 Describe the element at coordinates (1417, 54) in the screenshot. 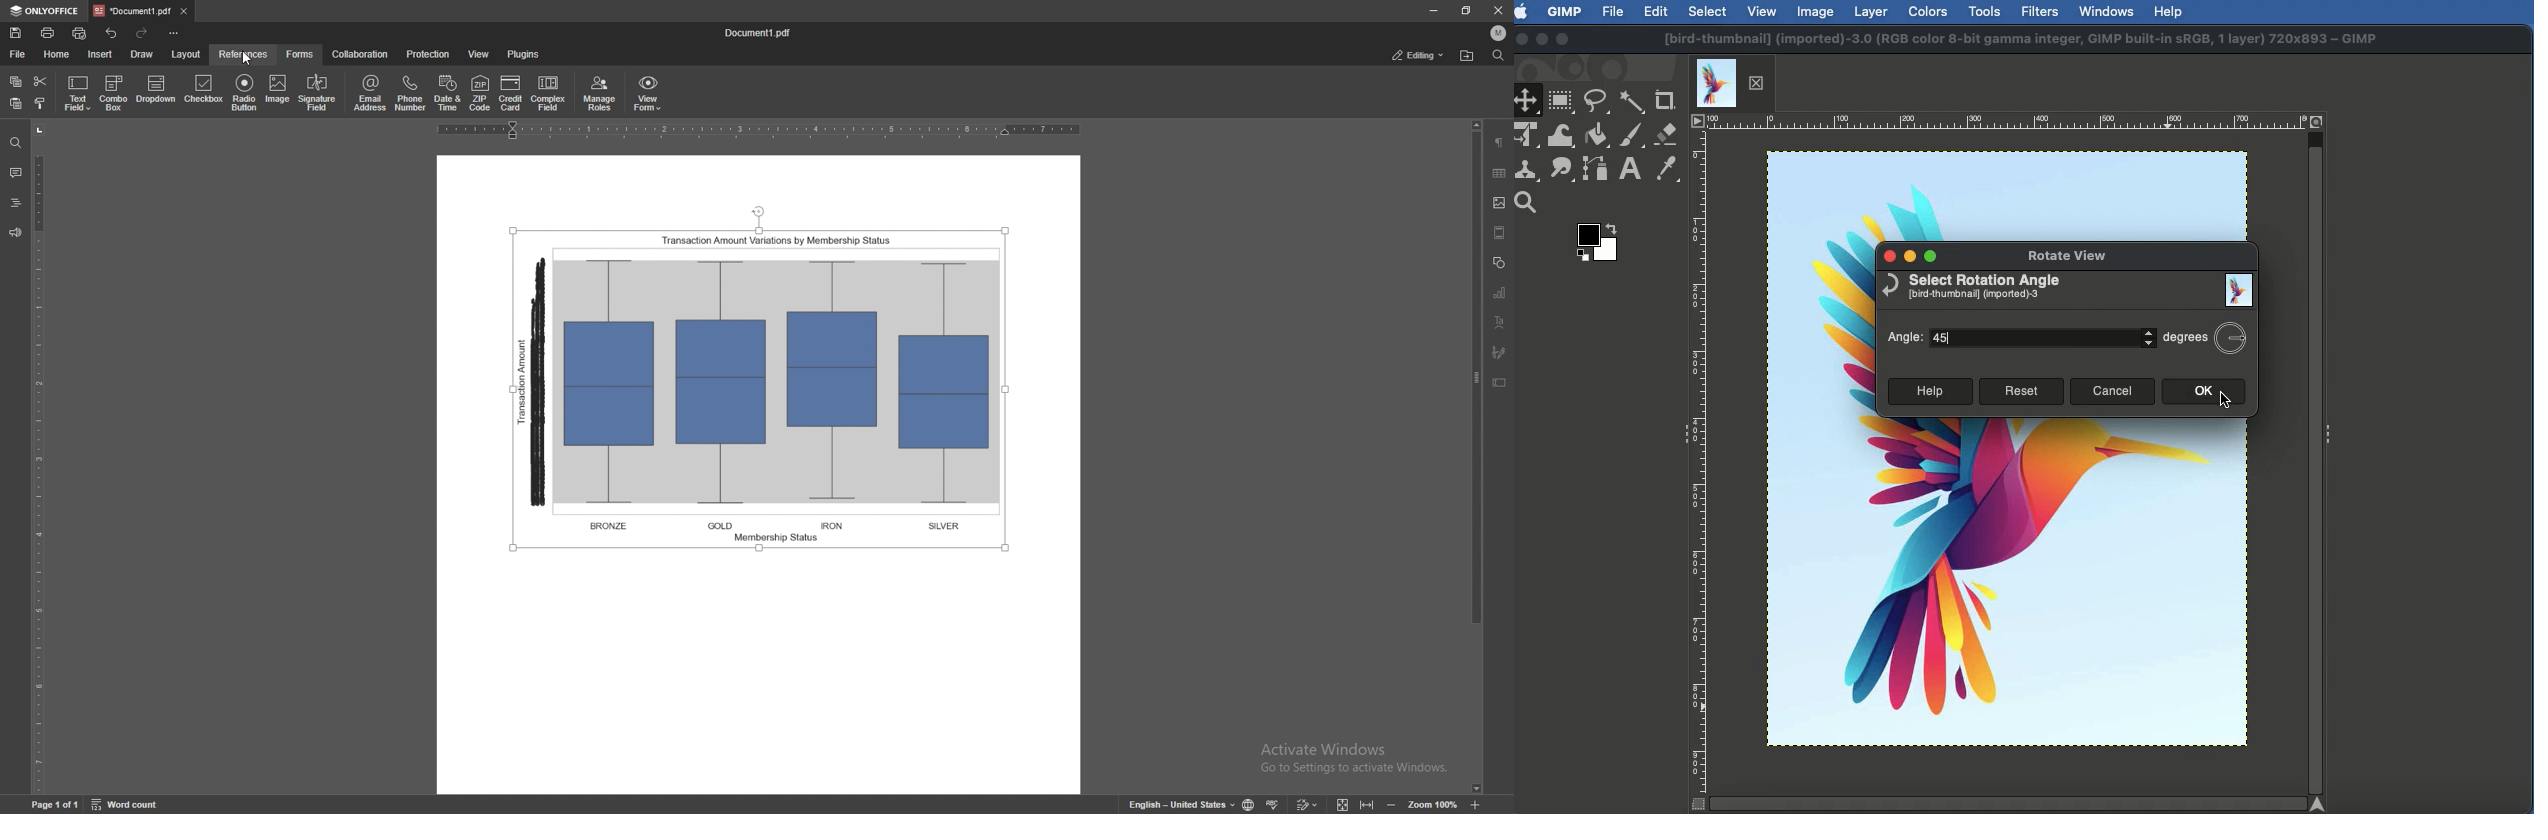

I see `status` at that location.